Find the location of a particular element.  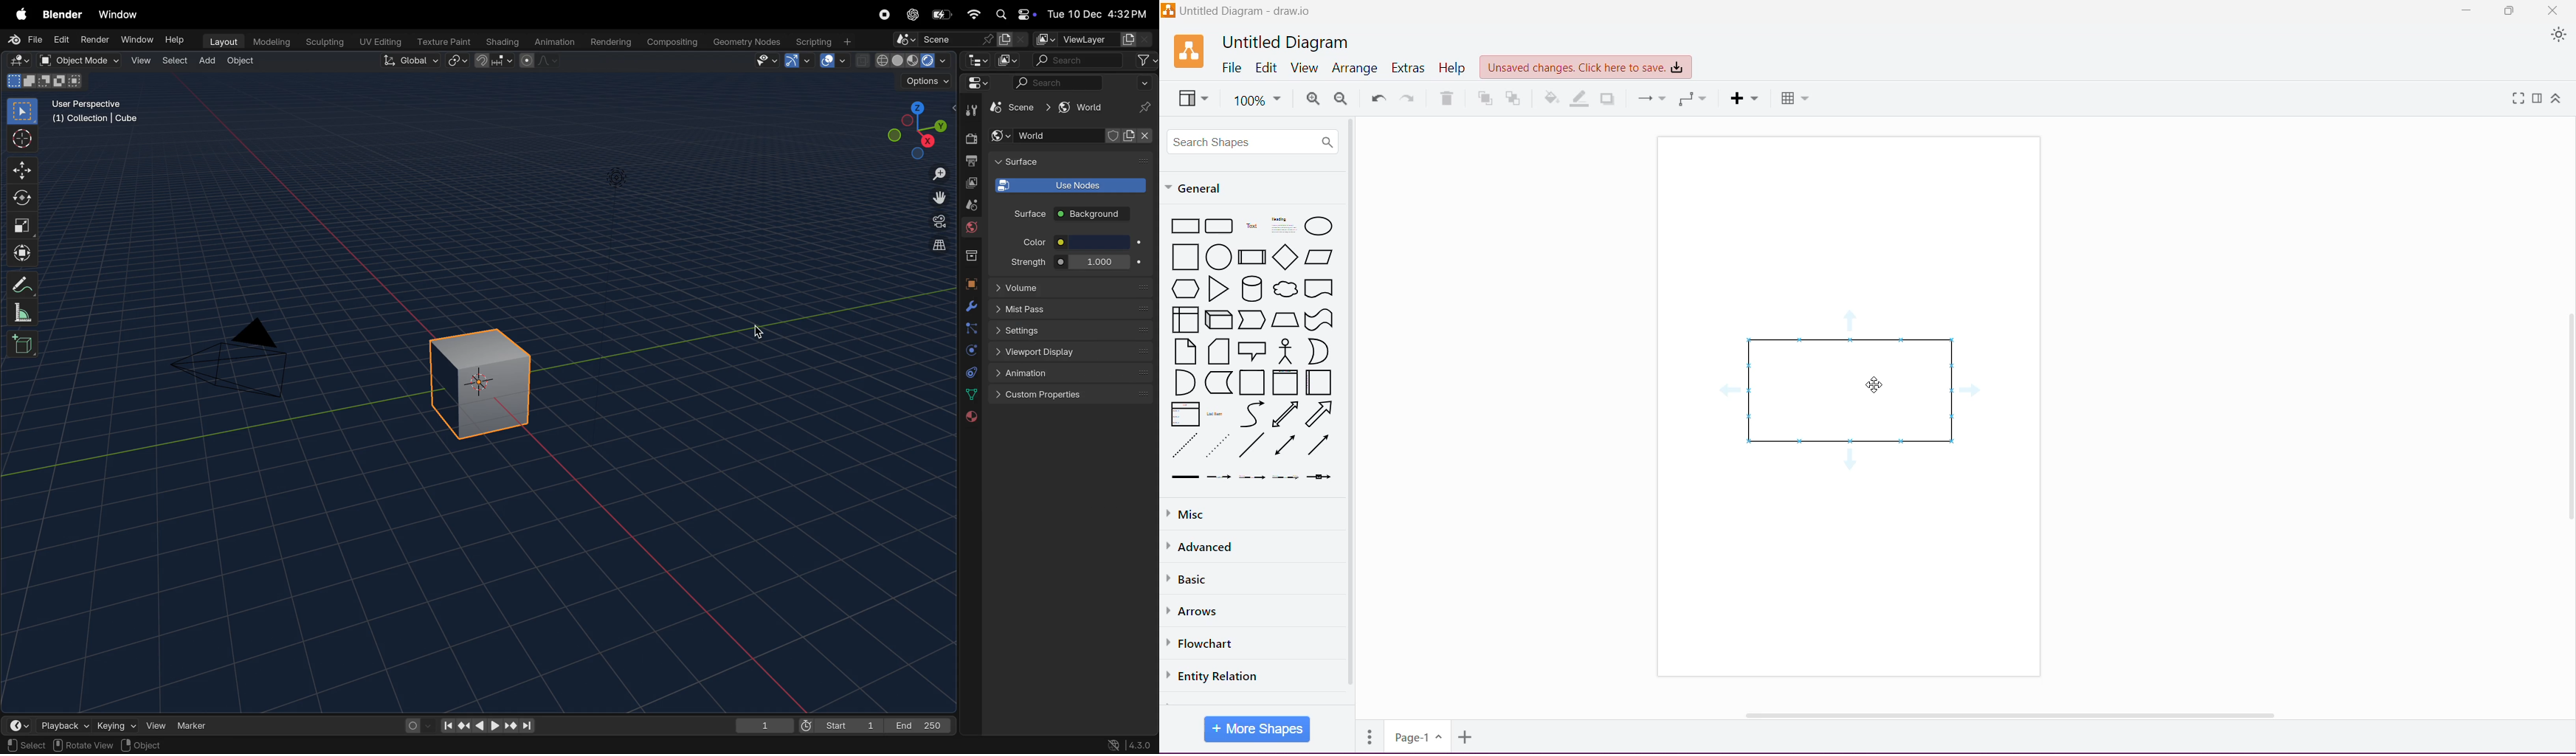

orthographic view is located at coordinates (934, 246).